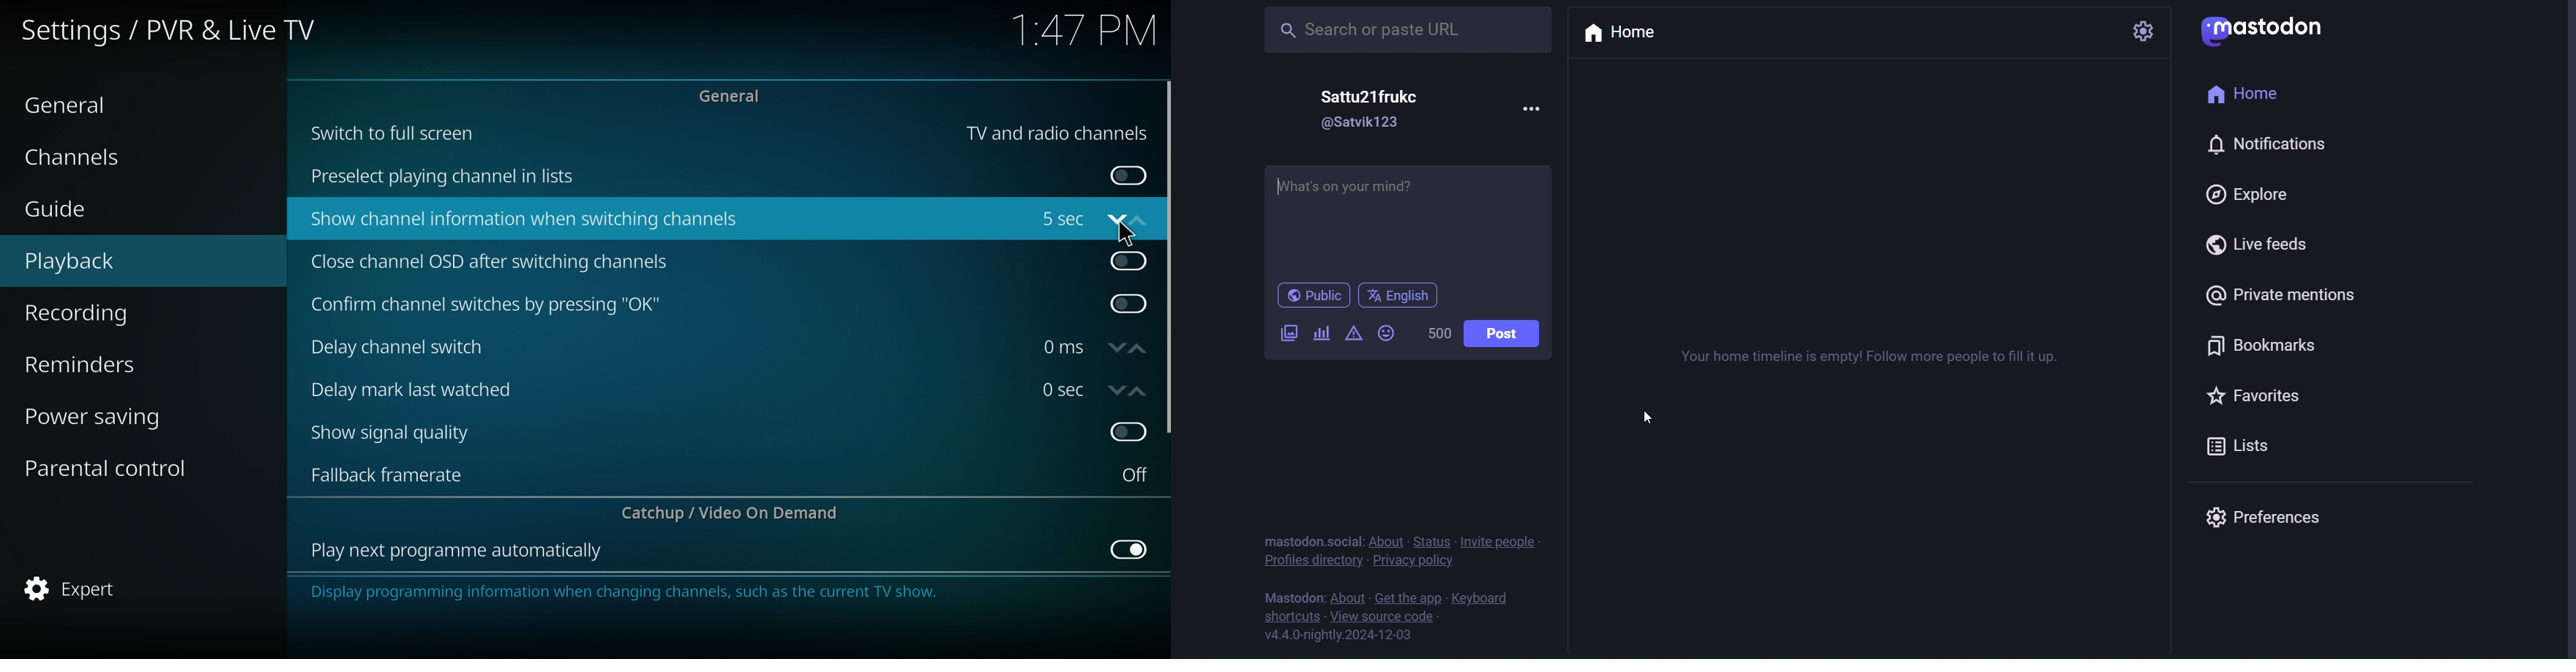  What do you see at coordinates (1311, 562) in the screenshot?
I see `profiles` at bounding box center [1311, 562].